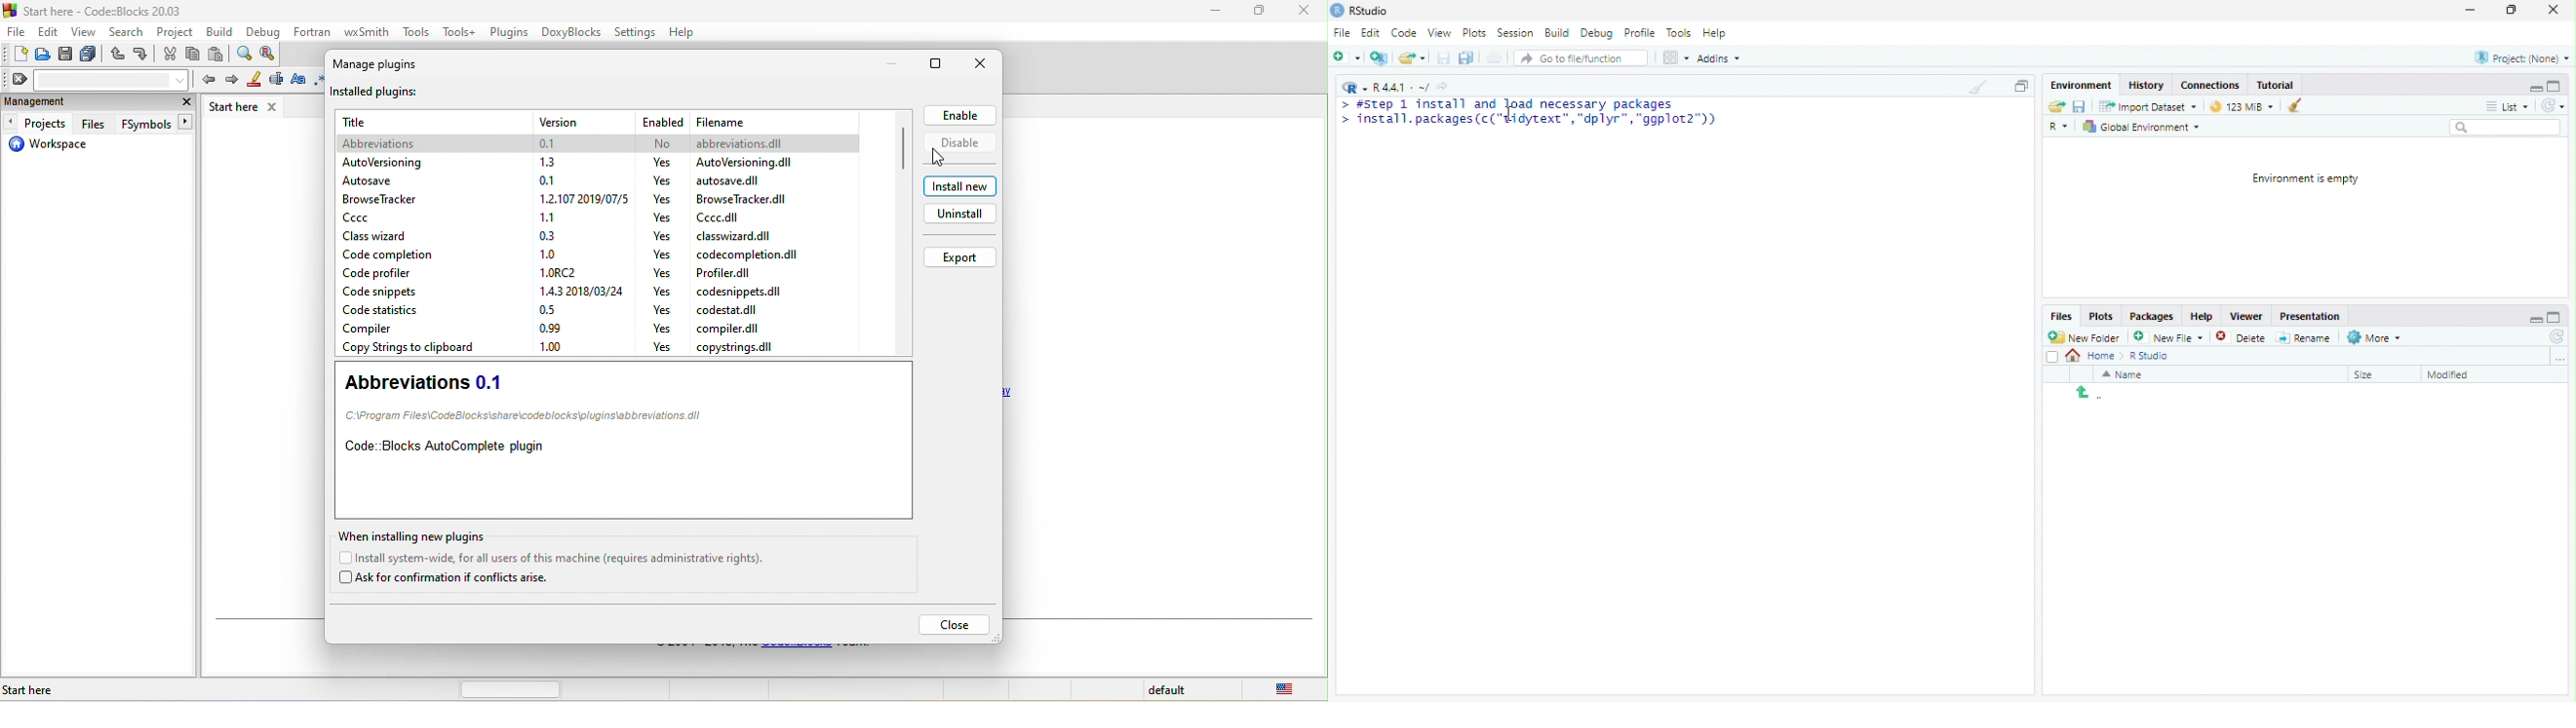 The height and width of the screenshot is (728, 2576). I want to click on , so click(2084, 86).